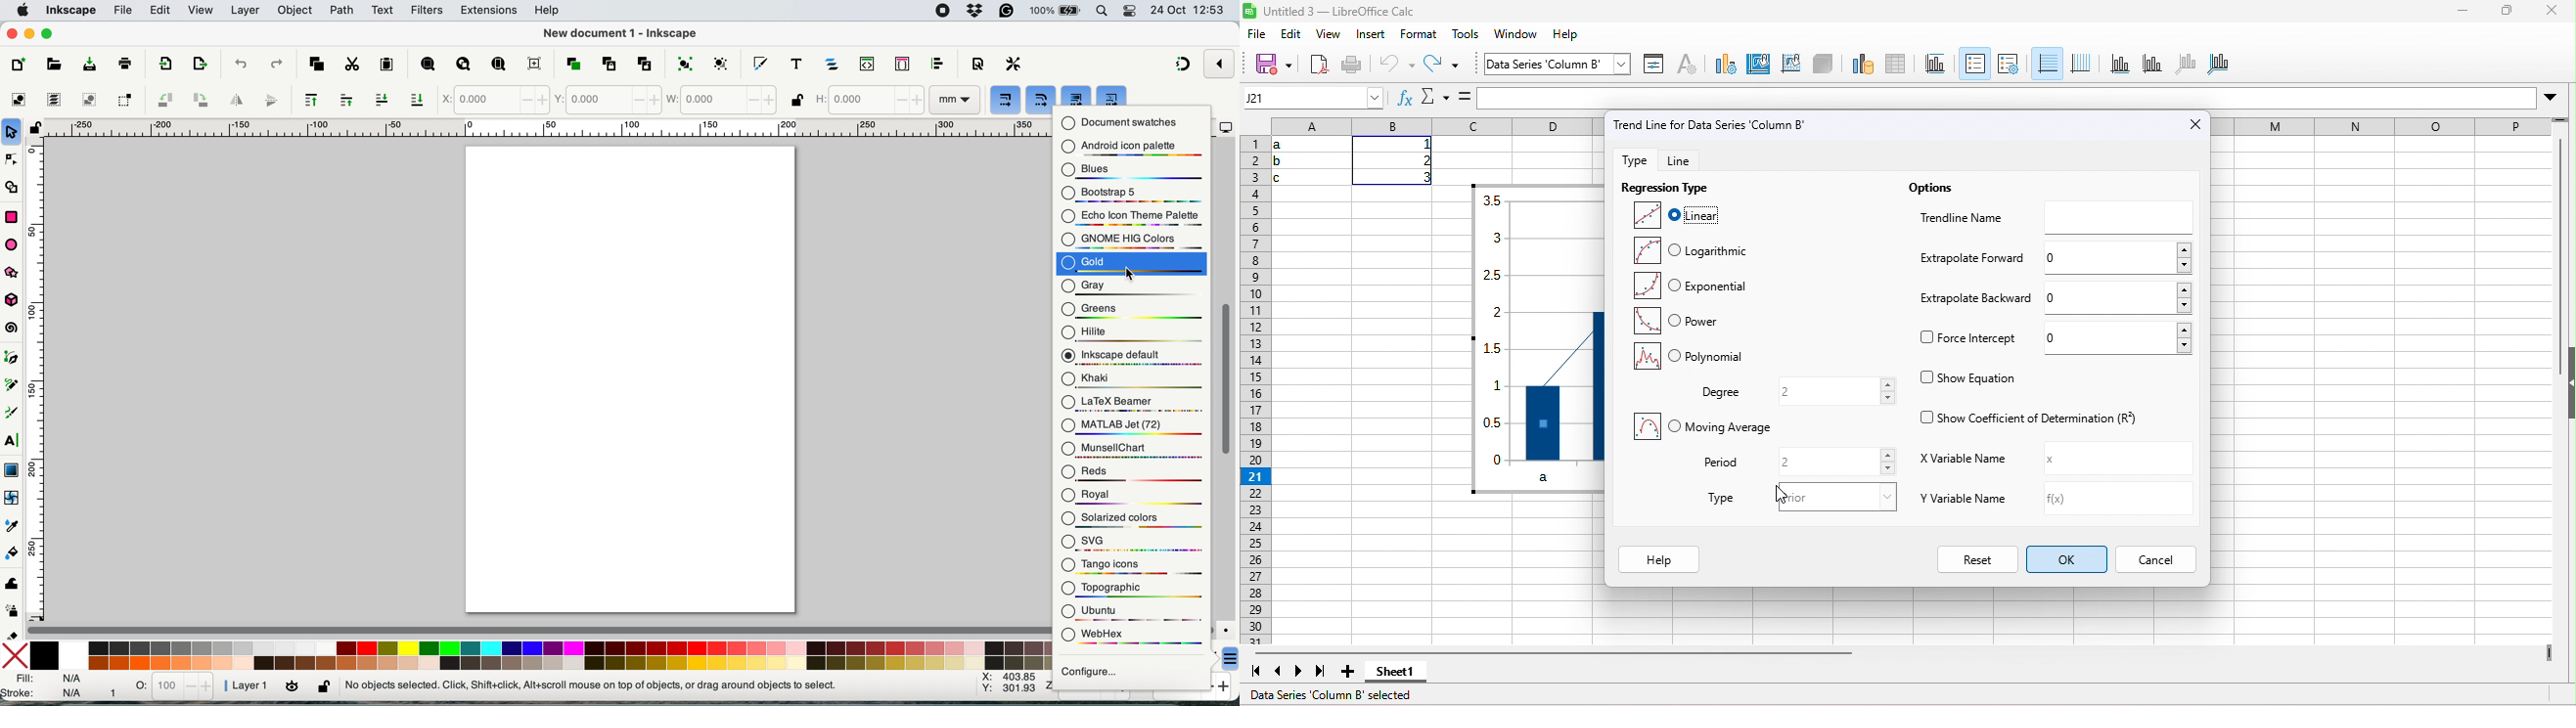 The height and width of the screenshot is (728, 2576). I want to click on stars and banners tools, so click(13, 274).